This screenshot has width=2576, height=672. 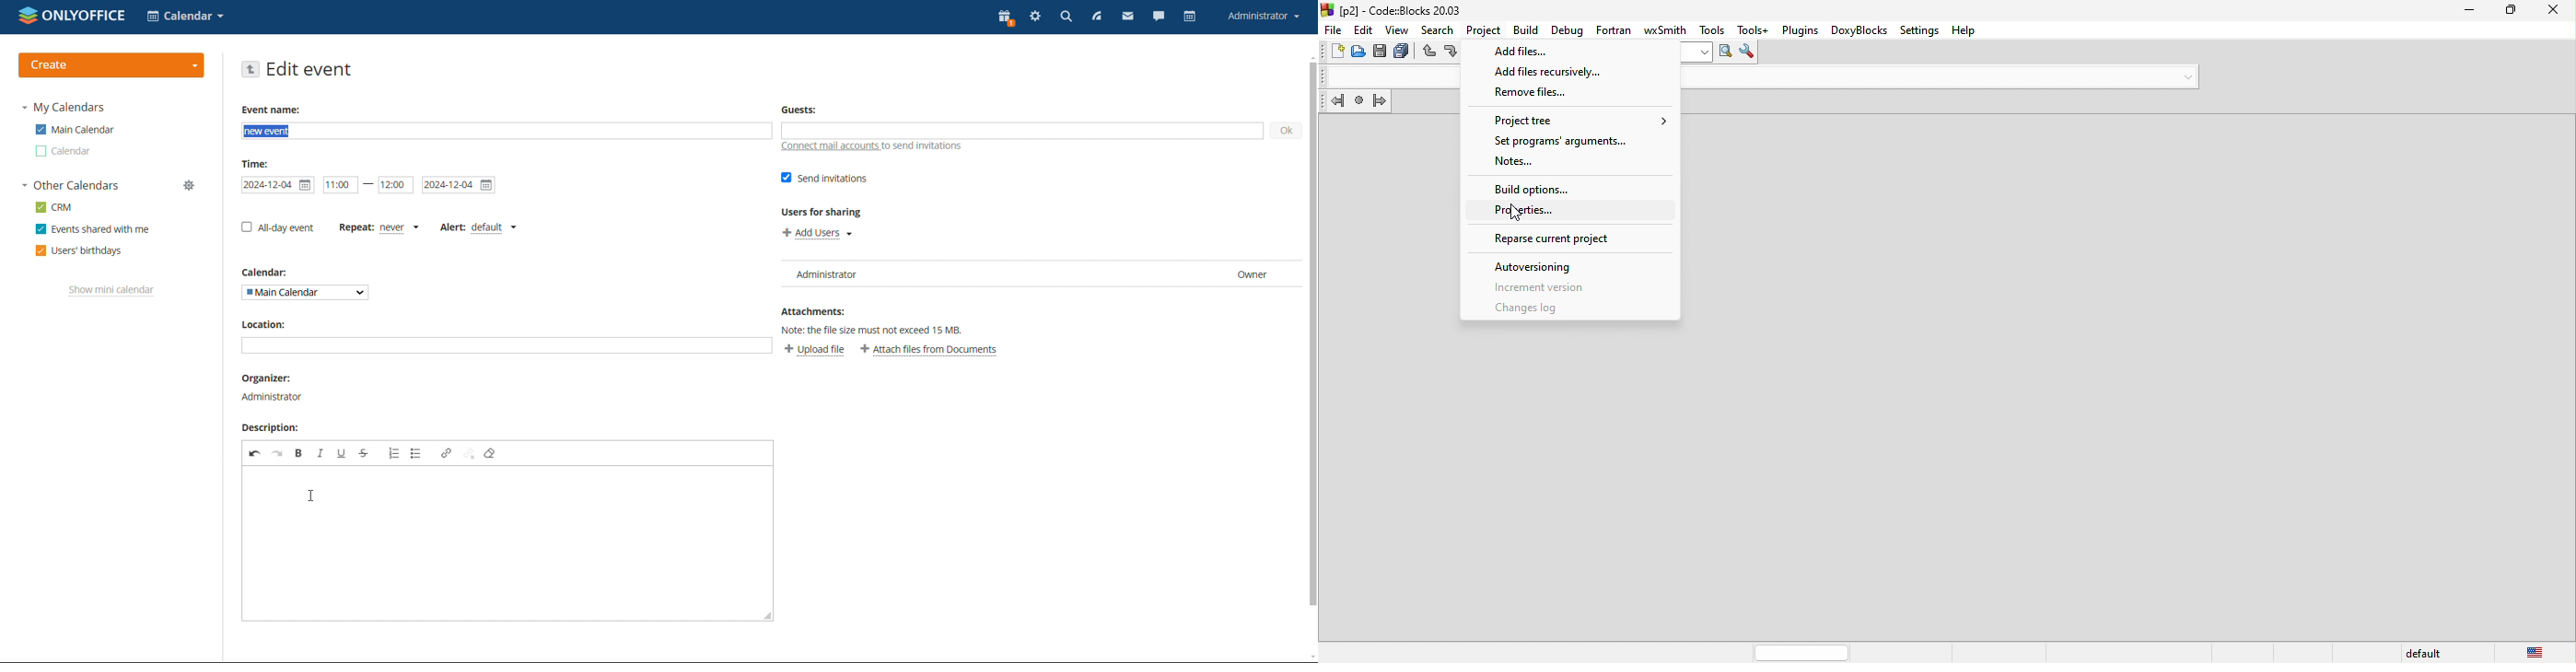 What do you see at coordinates (927, 147) in the screenshot?
I see `to send invitations` at bounding box center [927, 147].